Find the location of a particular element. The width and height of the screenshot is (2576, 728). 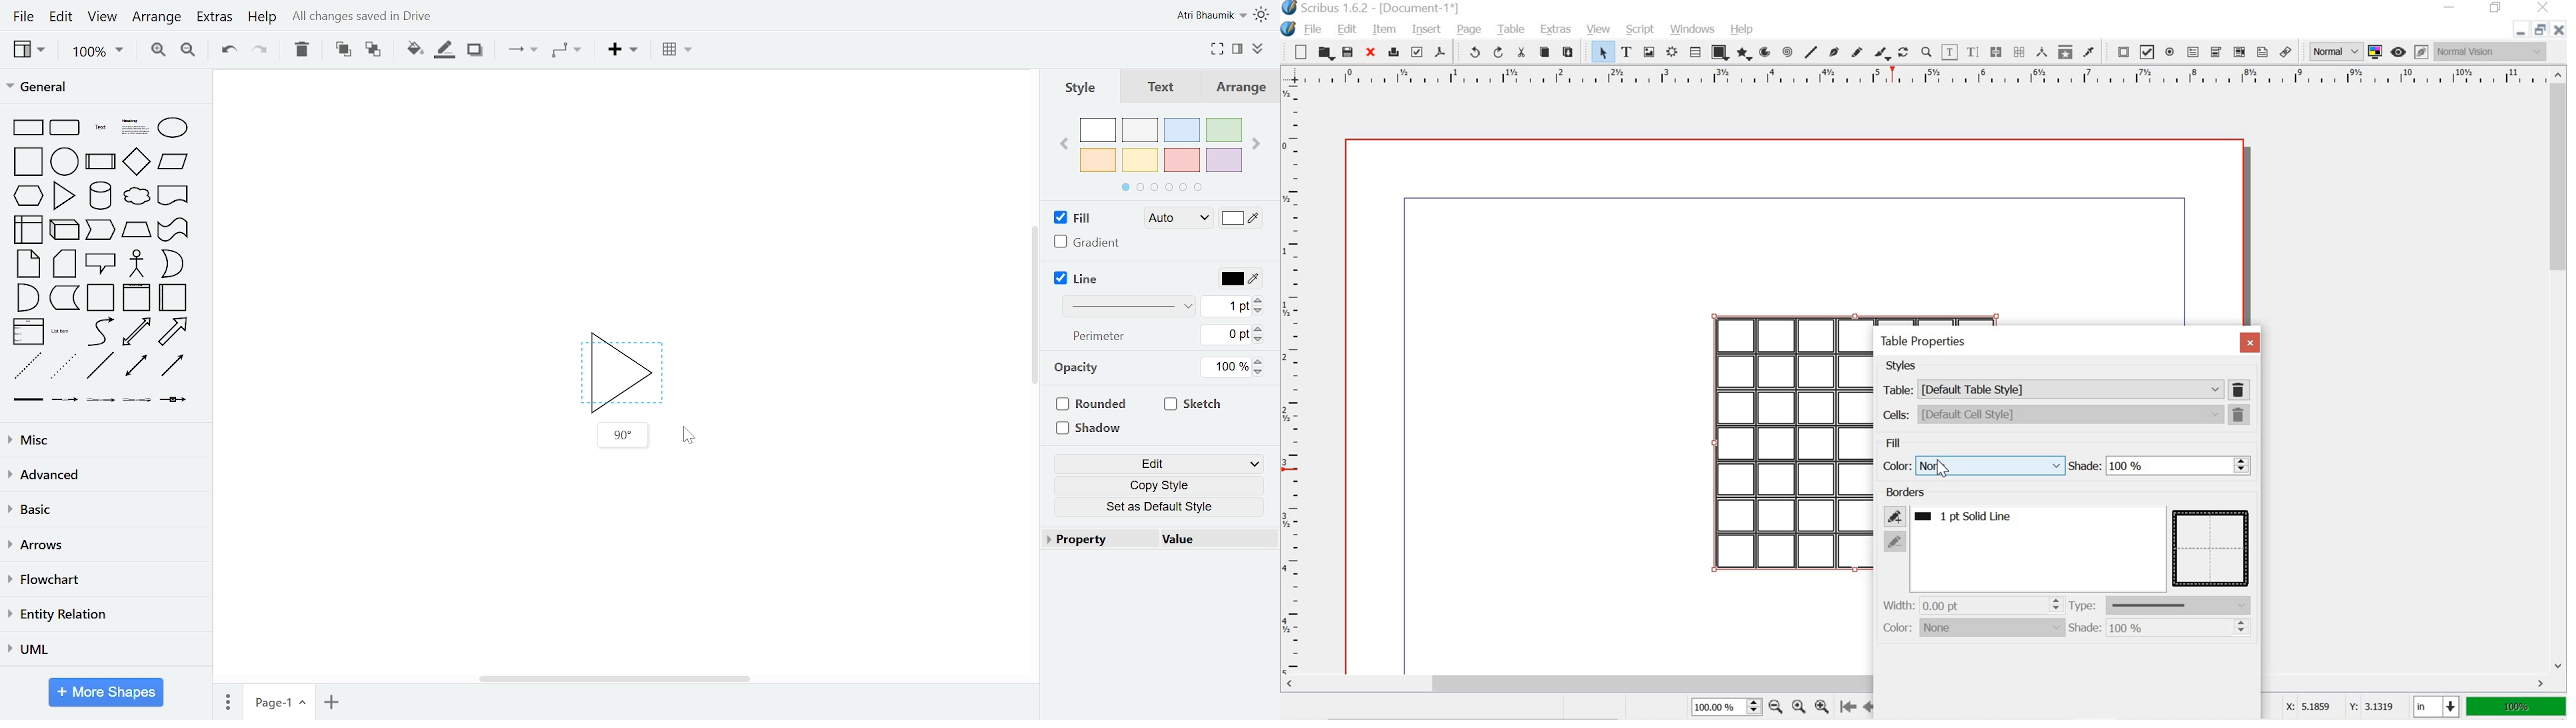

orange is located at coordinates (1098, 159).